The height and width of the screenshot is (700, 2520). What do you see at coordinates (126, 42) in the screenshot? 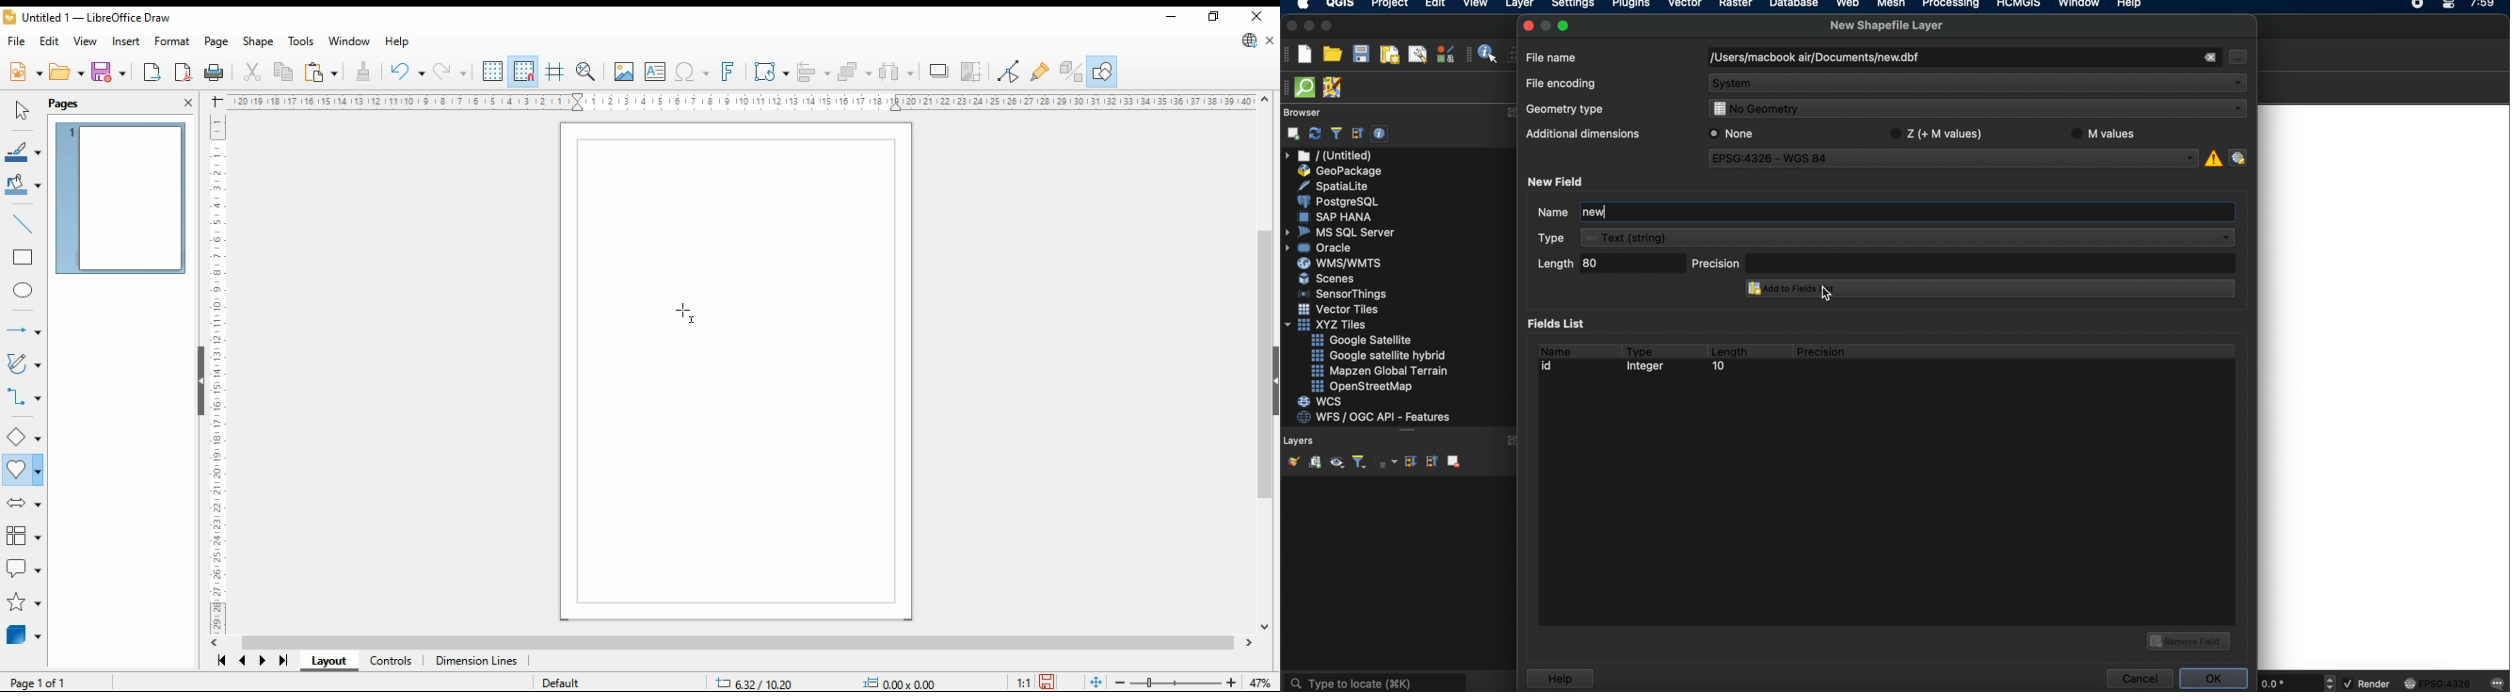
I see `insert` at bounding box center [126, 42].